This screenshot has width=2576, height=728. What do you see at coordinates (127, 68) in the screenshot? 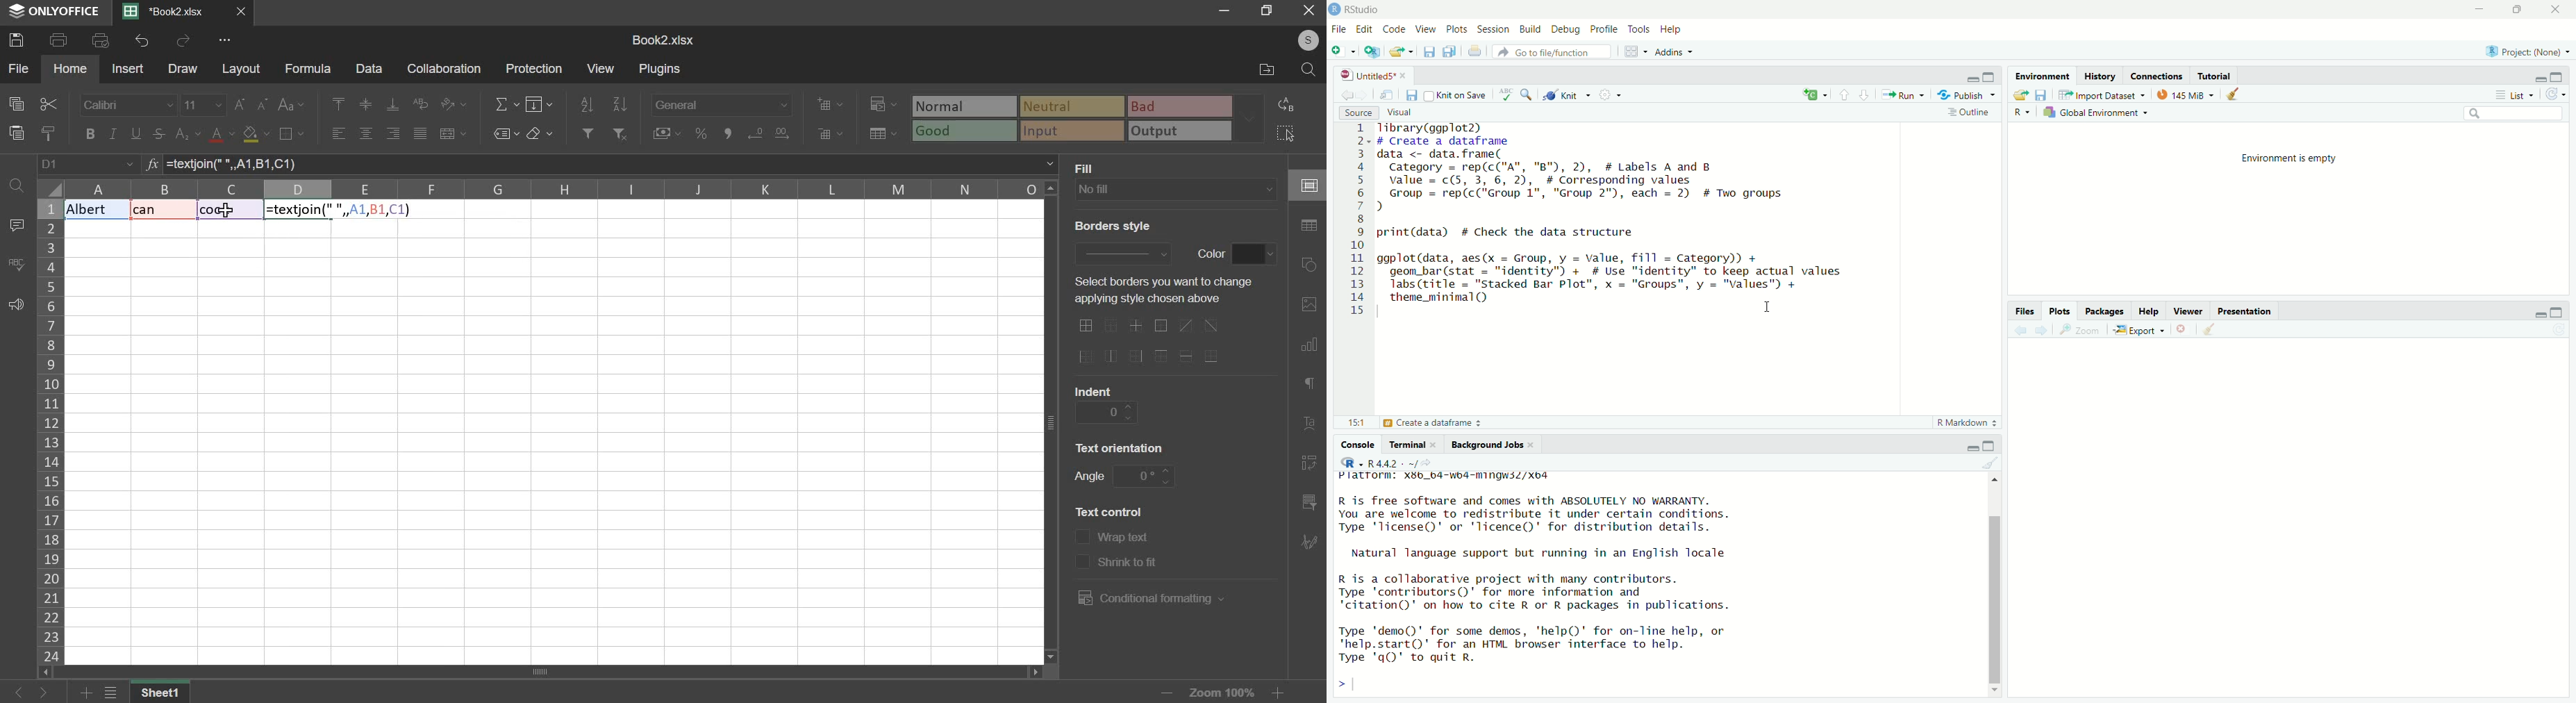
I see `insert` at bounding box center [127, 68].